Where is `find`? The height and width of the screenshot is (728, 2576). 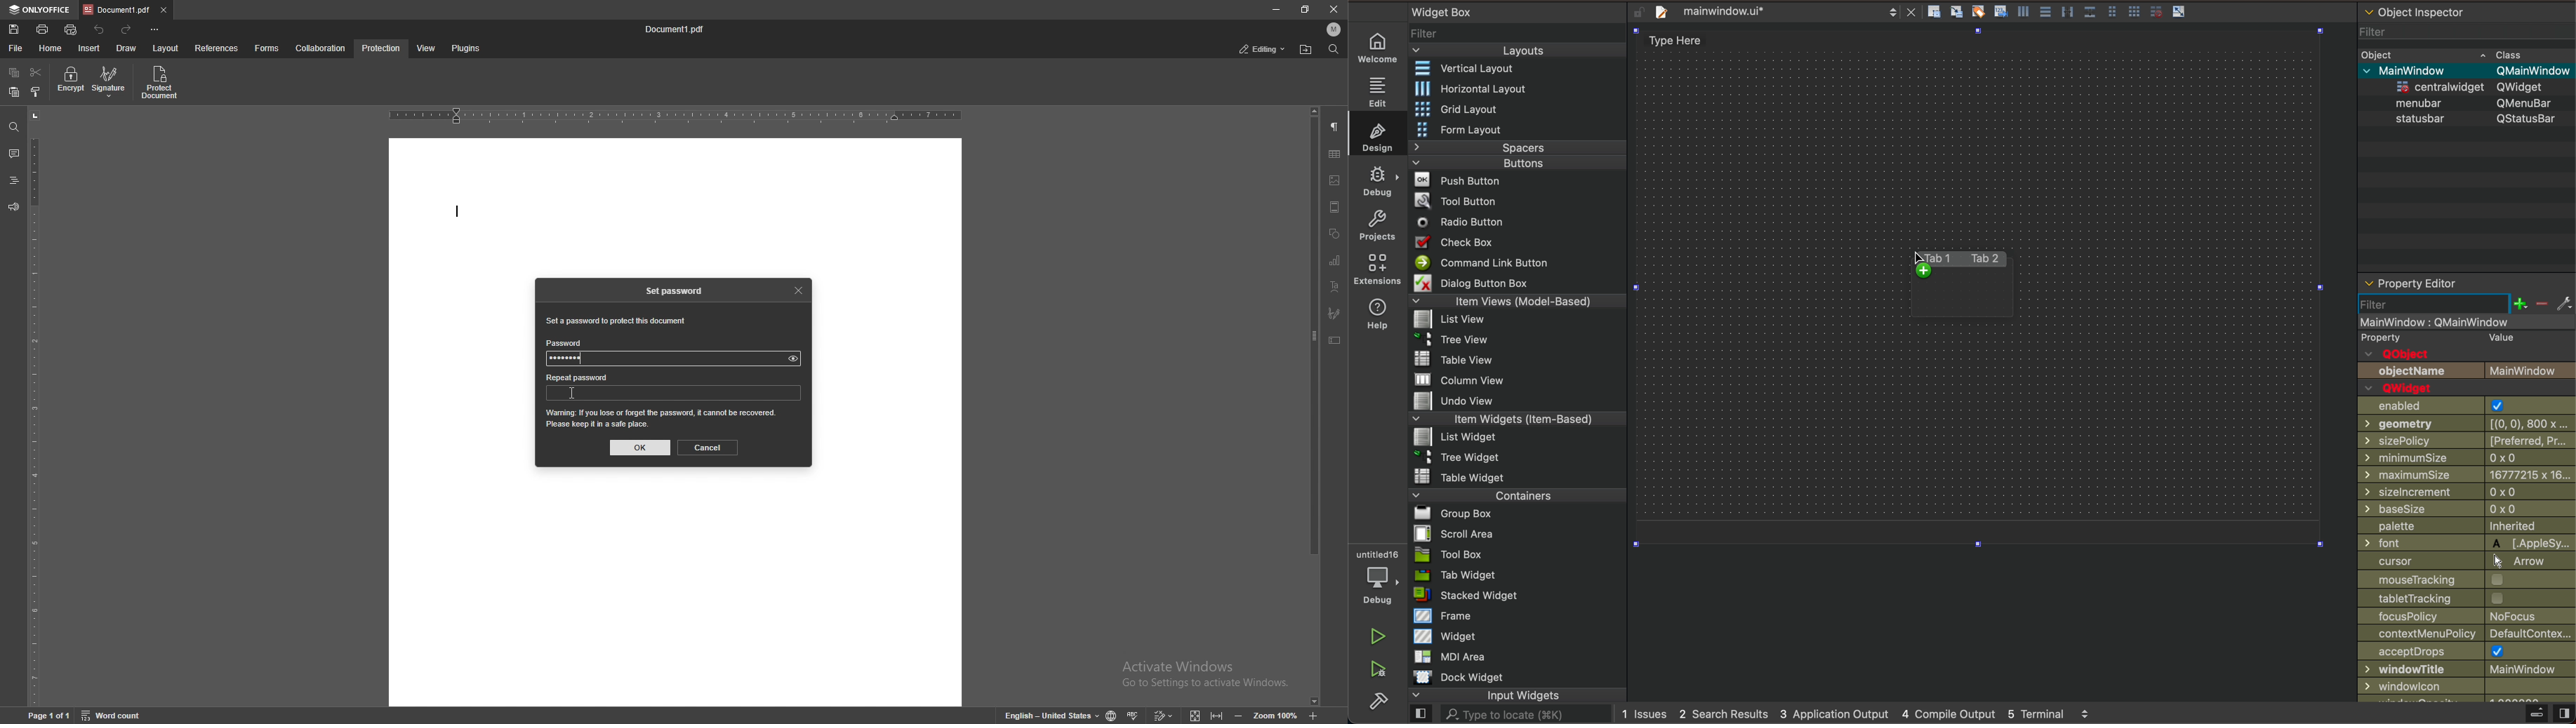 find is located at coordinates (1332, 49).